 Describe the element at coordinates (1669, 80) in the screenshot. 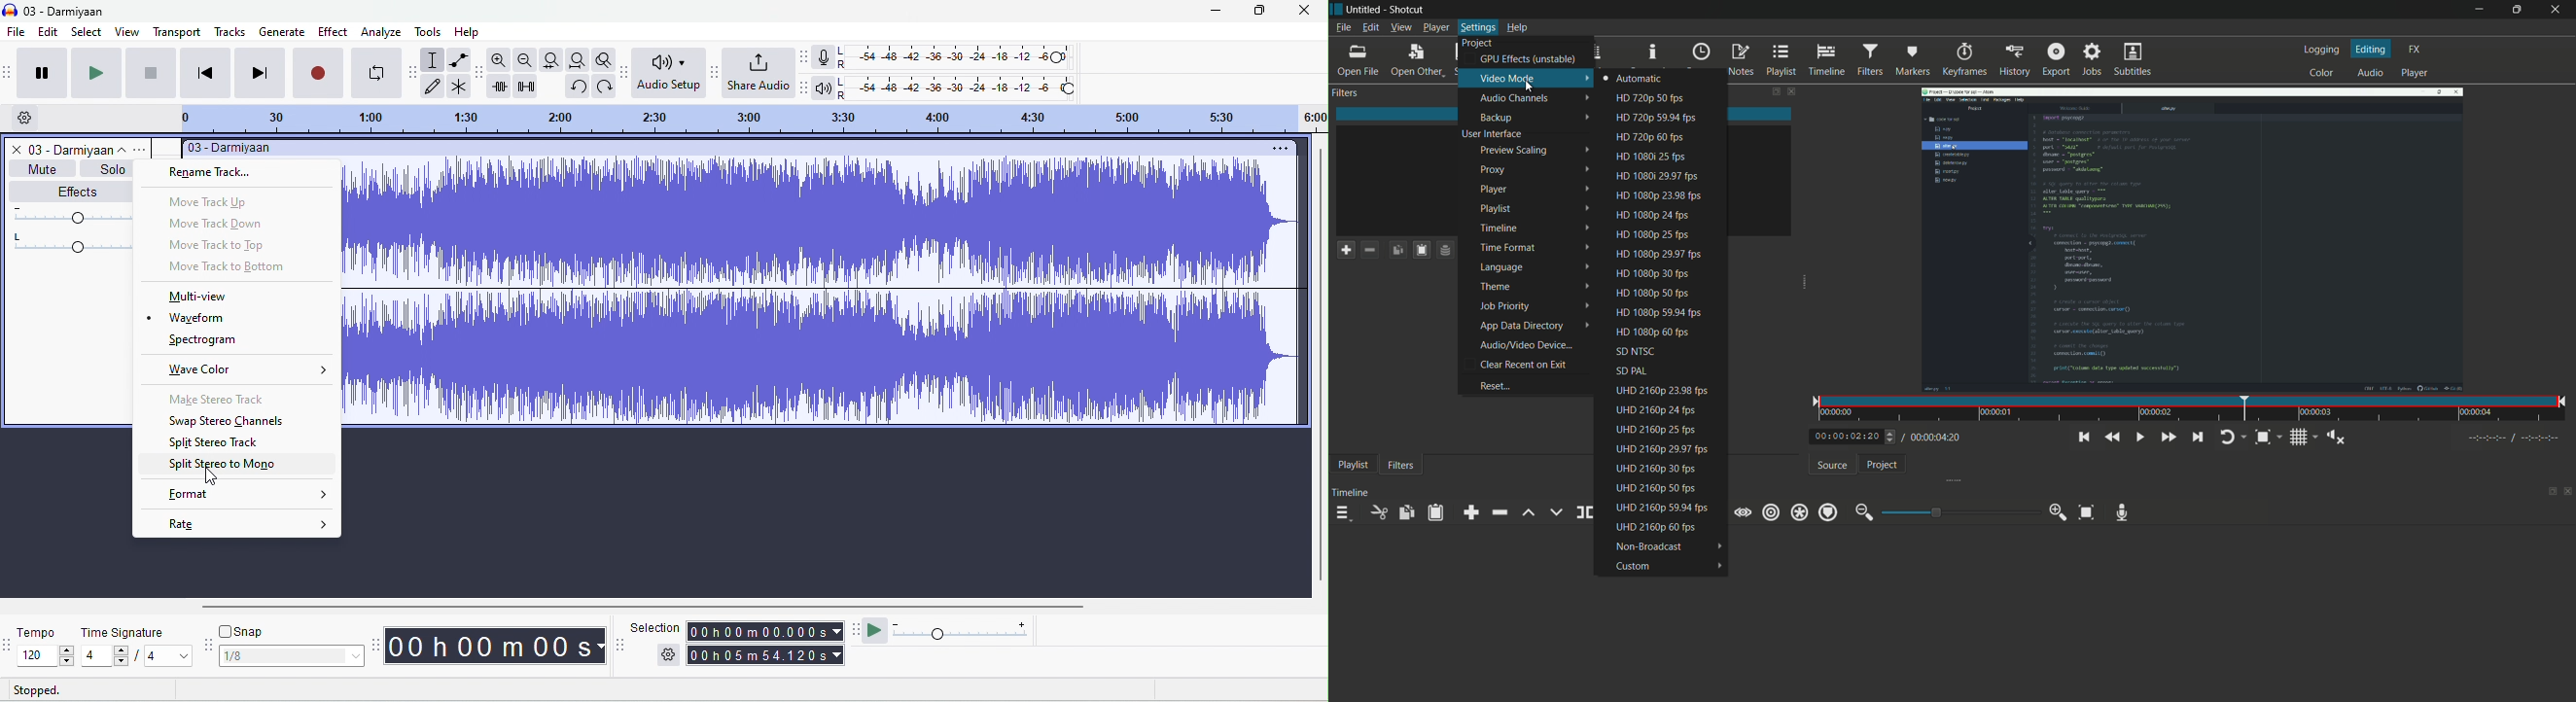

I see `automatic` at that location.